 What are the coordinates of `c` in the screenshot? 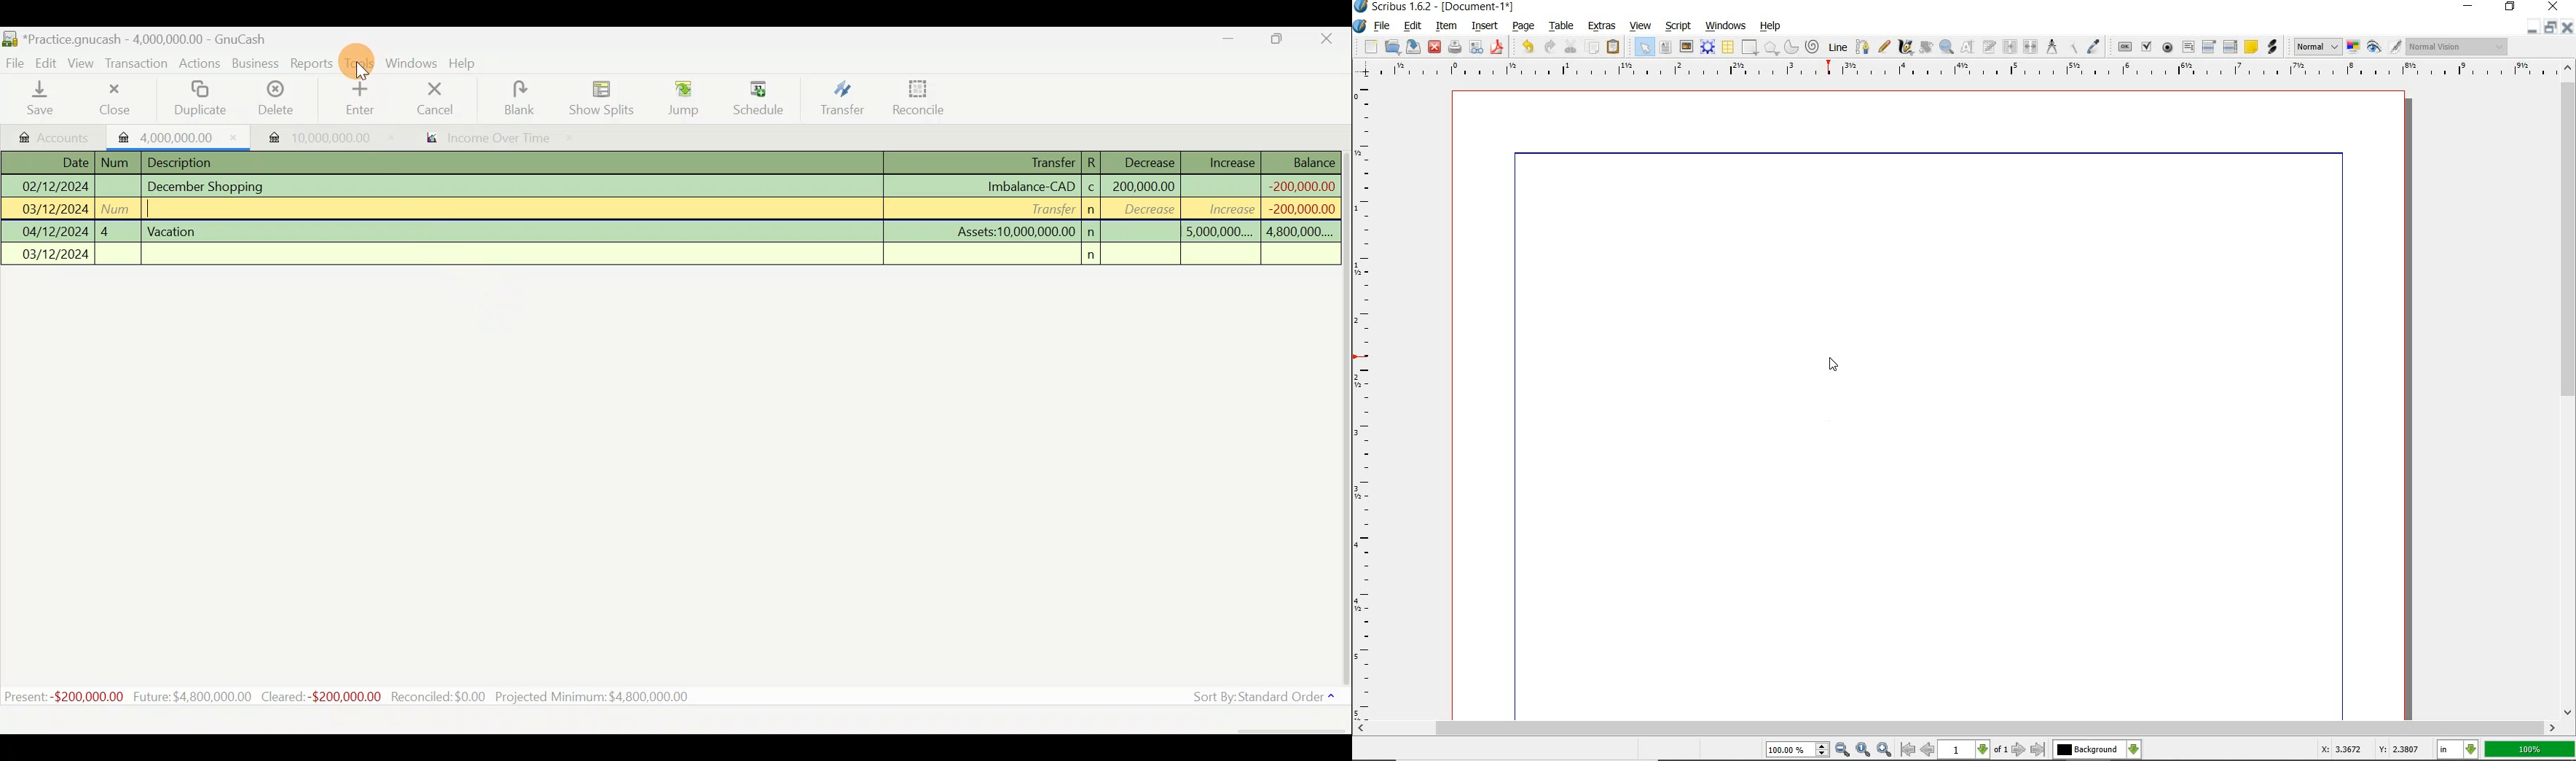 It's located at (1092, 189).